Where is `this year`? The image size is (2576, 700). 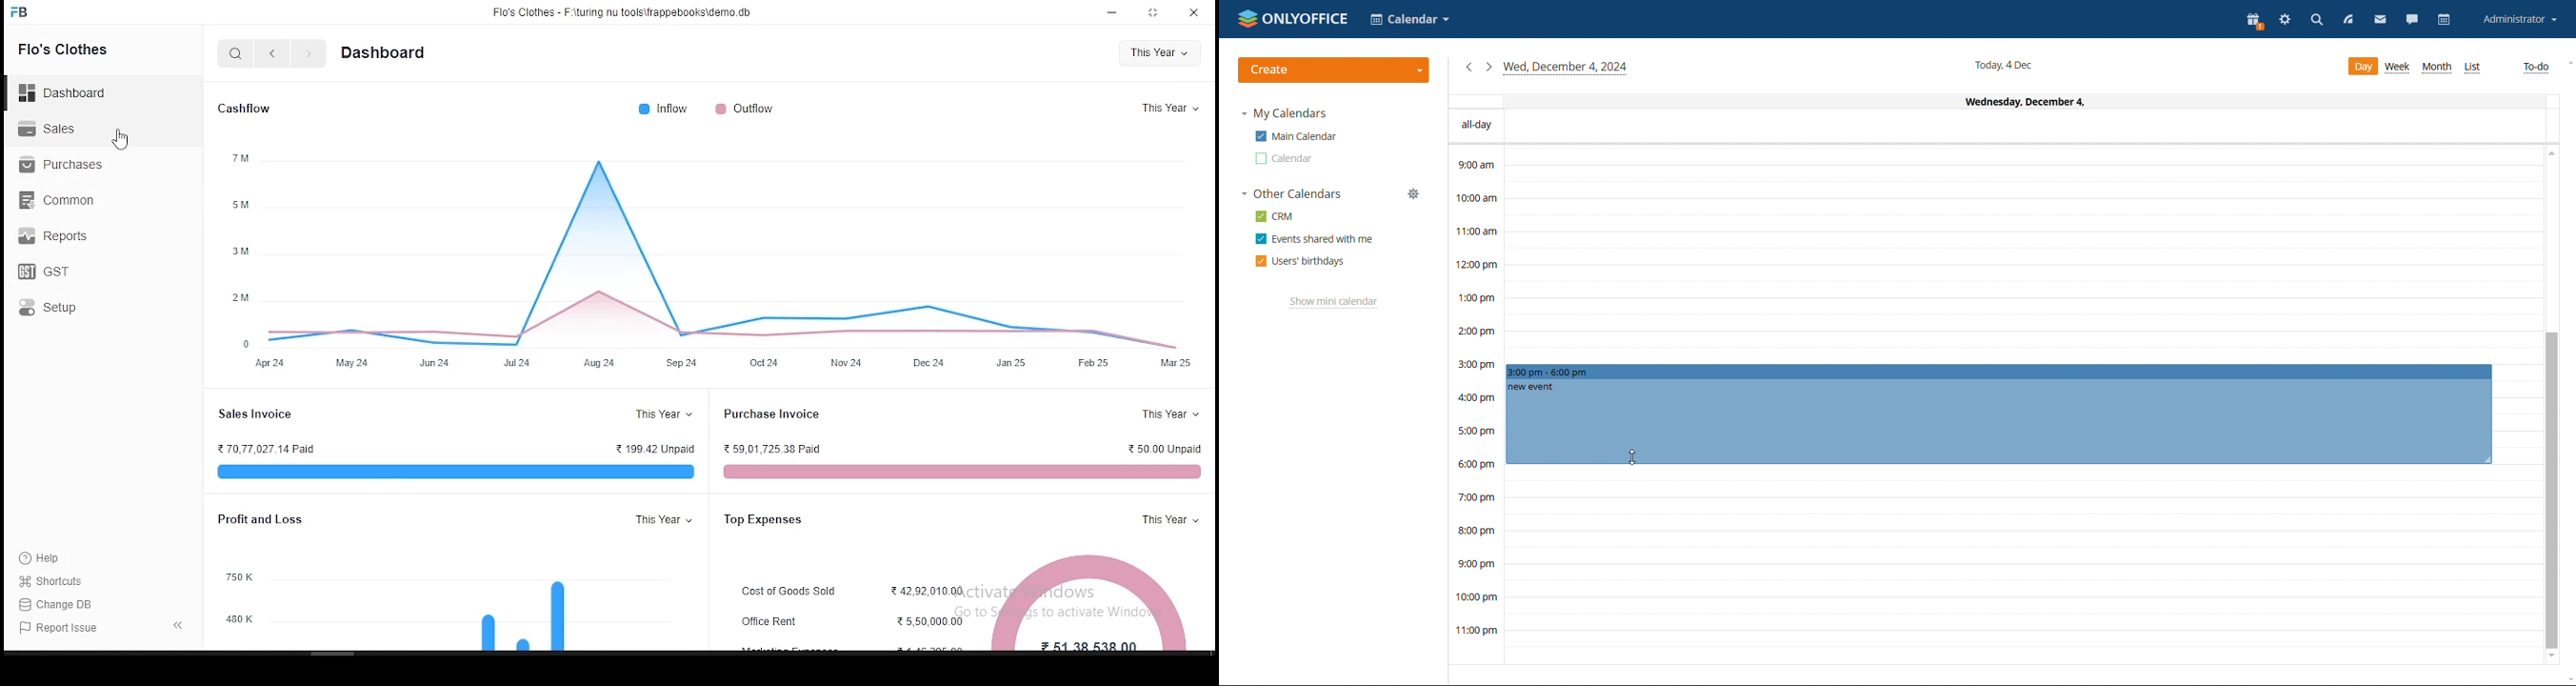 this year is located at coordinates (1168, 414).